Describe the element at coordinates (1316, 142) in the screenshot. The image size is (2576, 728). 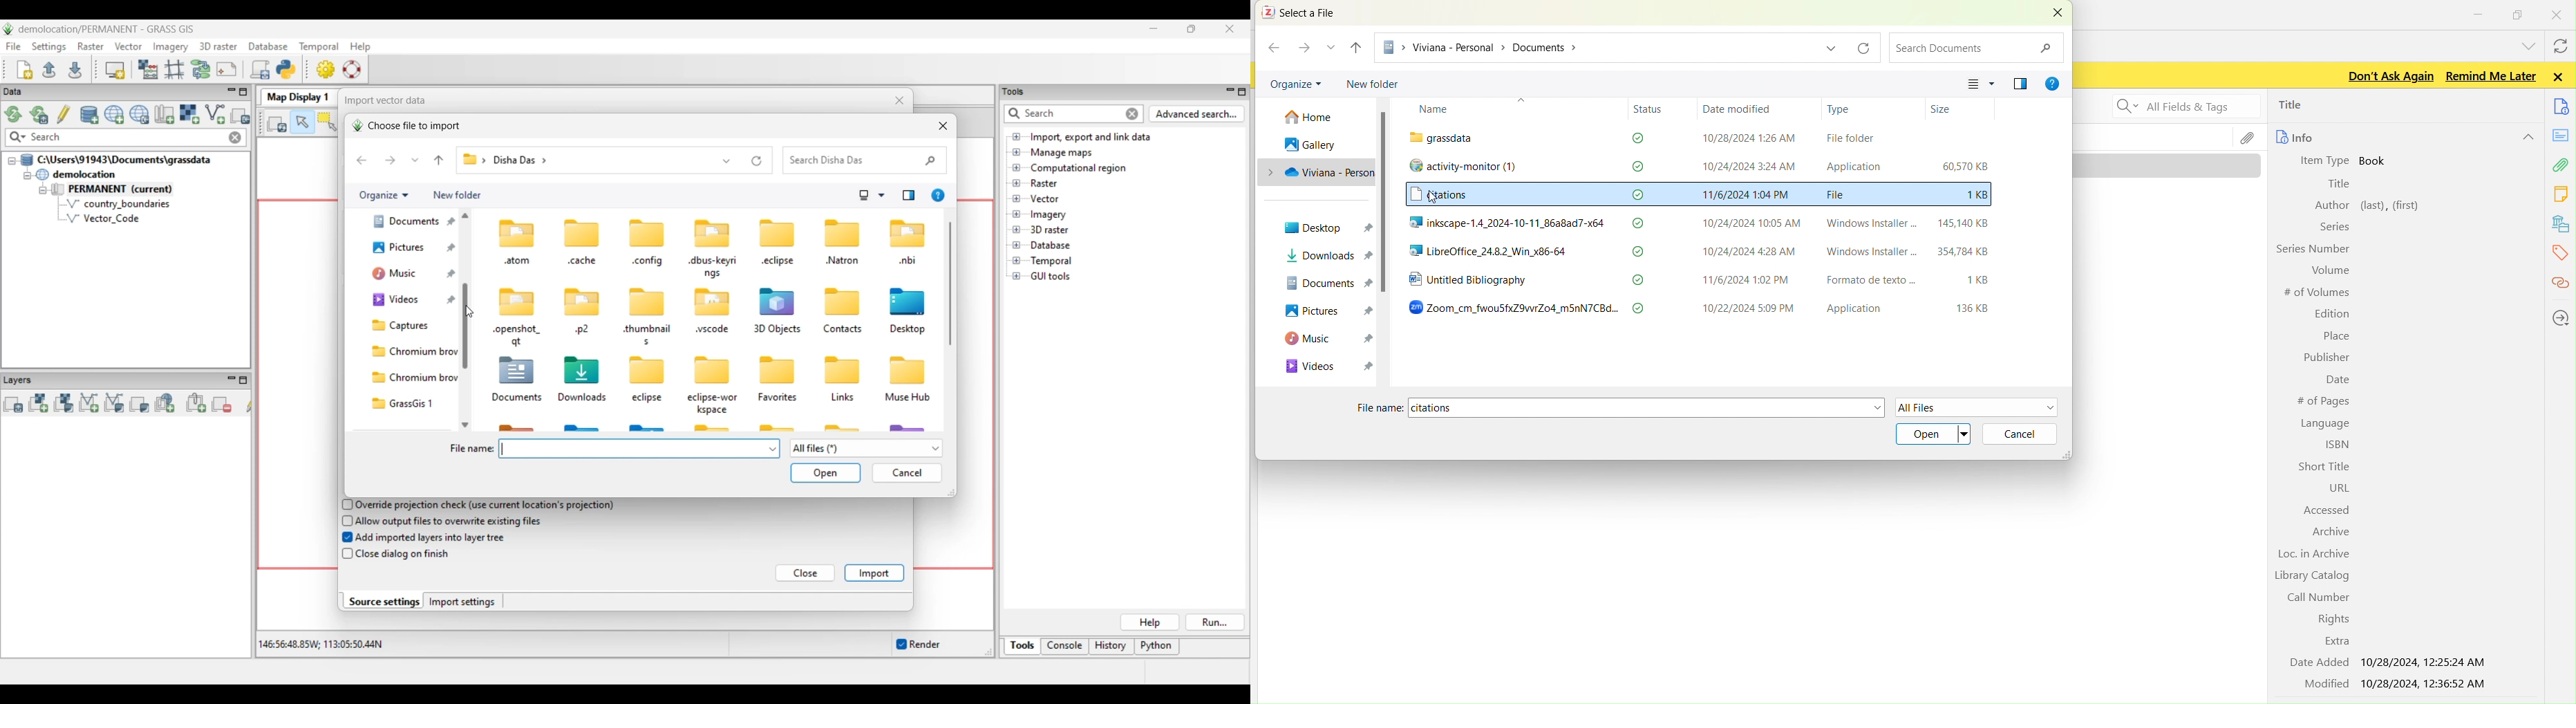
I see `gallery` at that location.